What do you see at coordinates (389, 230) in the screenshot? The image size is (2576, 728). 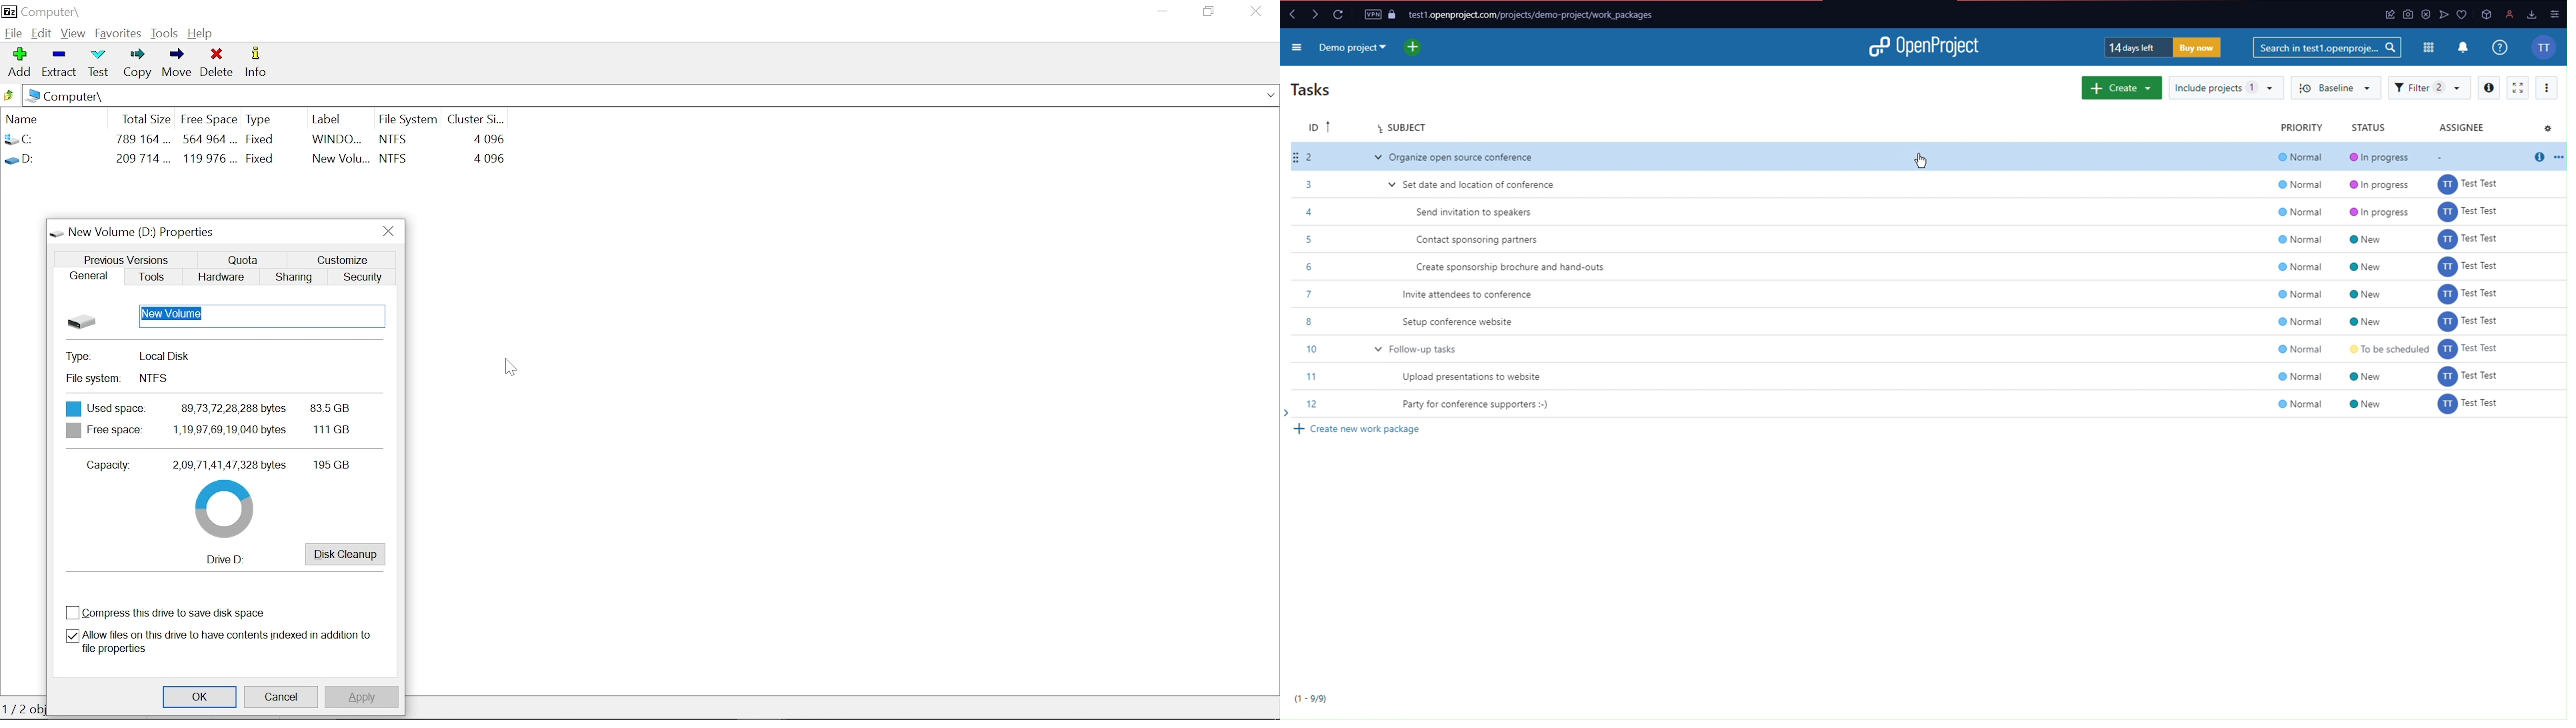 I see `close` at bounding box center [389, 230].